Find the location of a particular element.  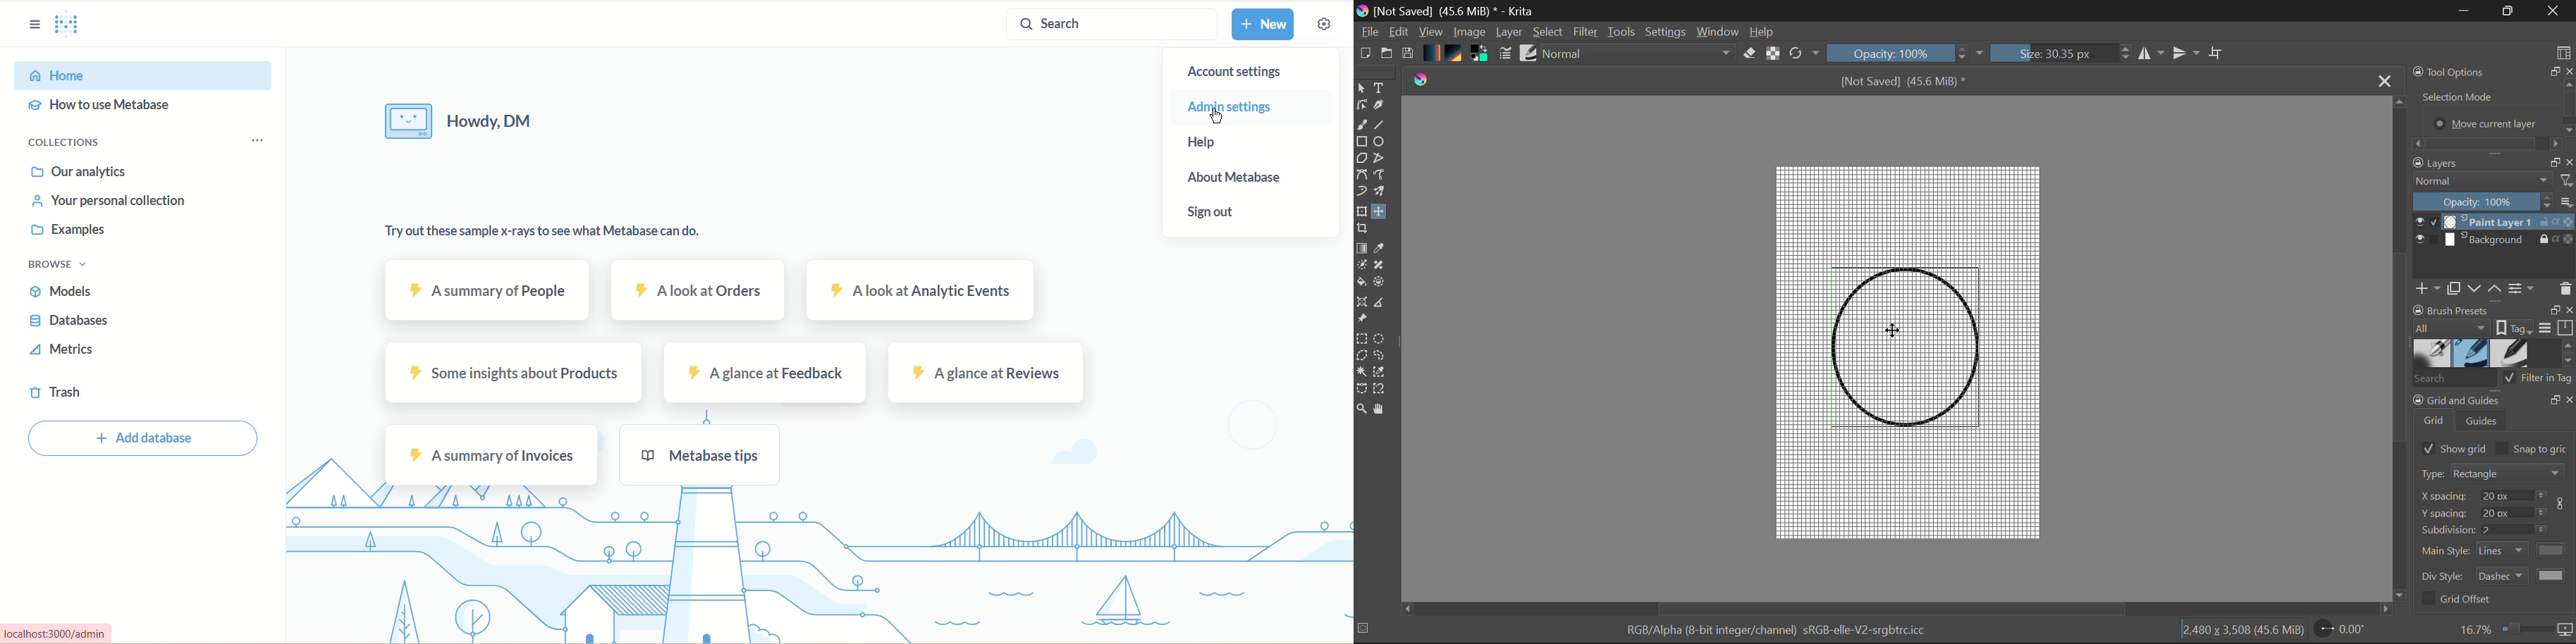

account settings is located at coordinates (1233, 75).